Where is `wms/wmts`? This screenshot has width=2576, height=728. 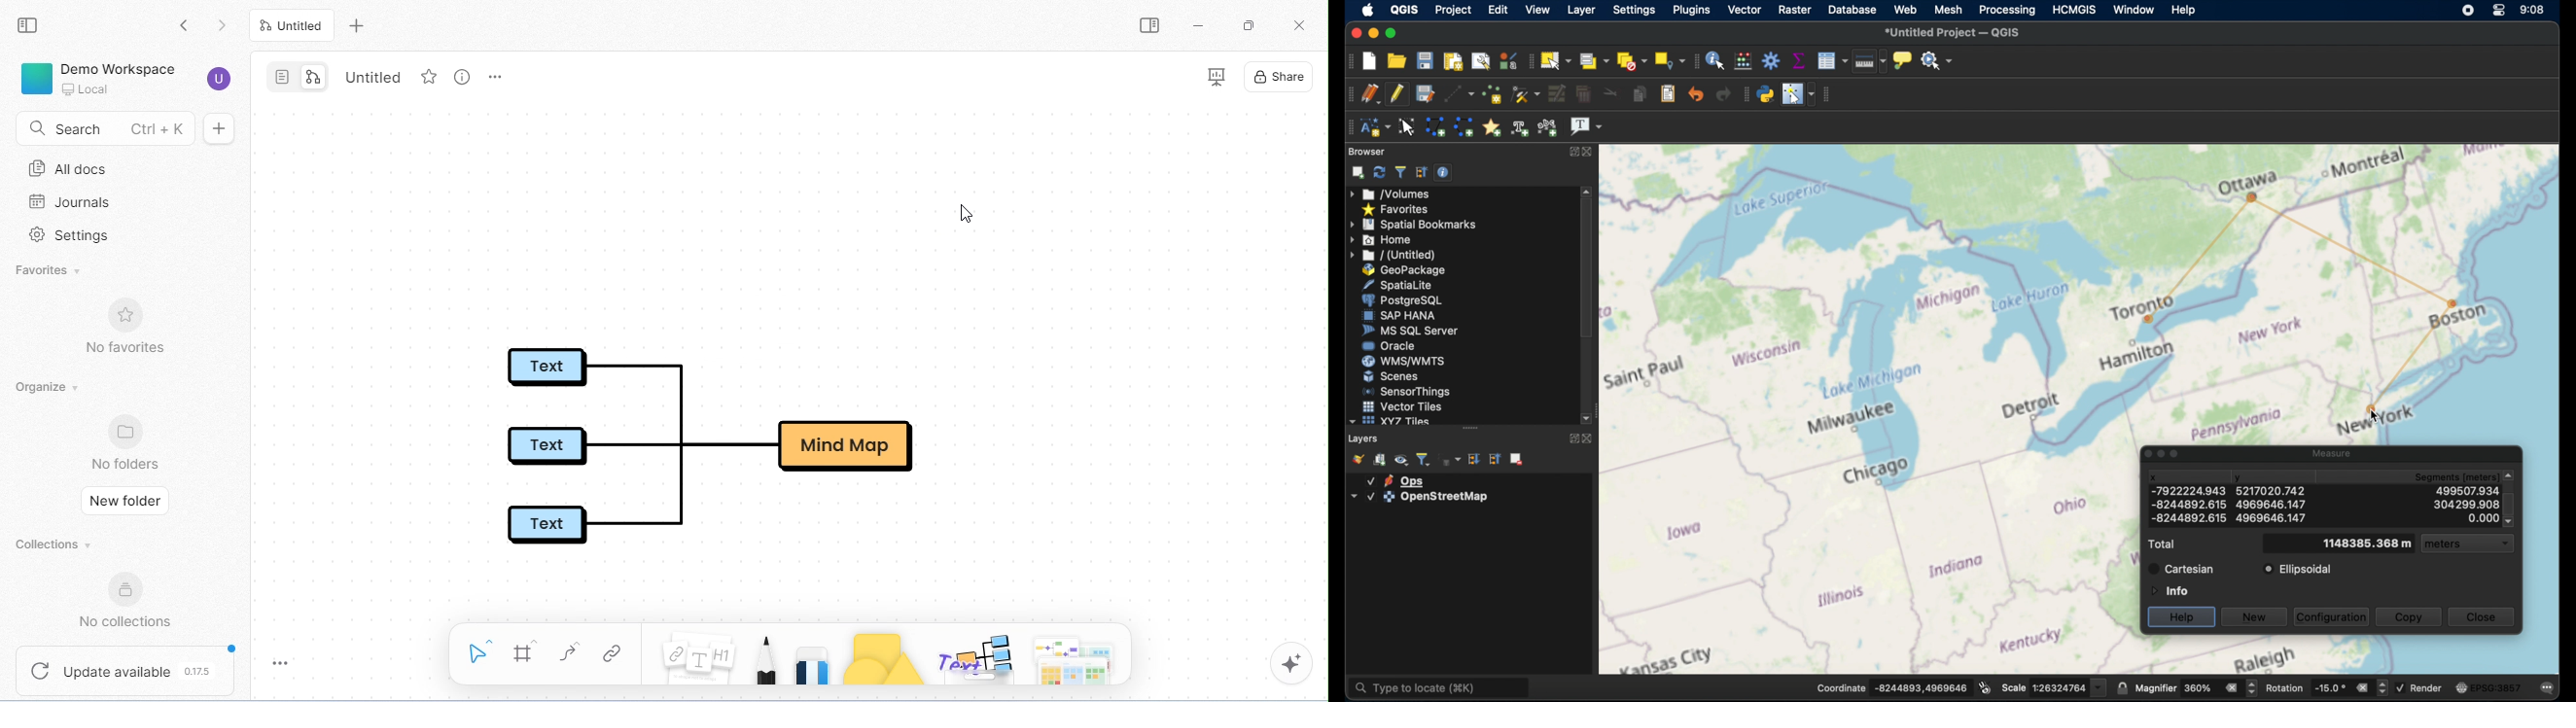 wms/wmts is located at coordinates (1403, 362).